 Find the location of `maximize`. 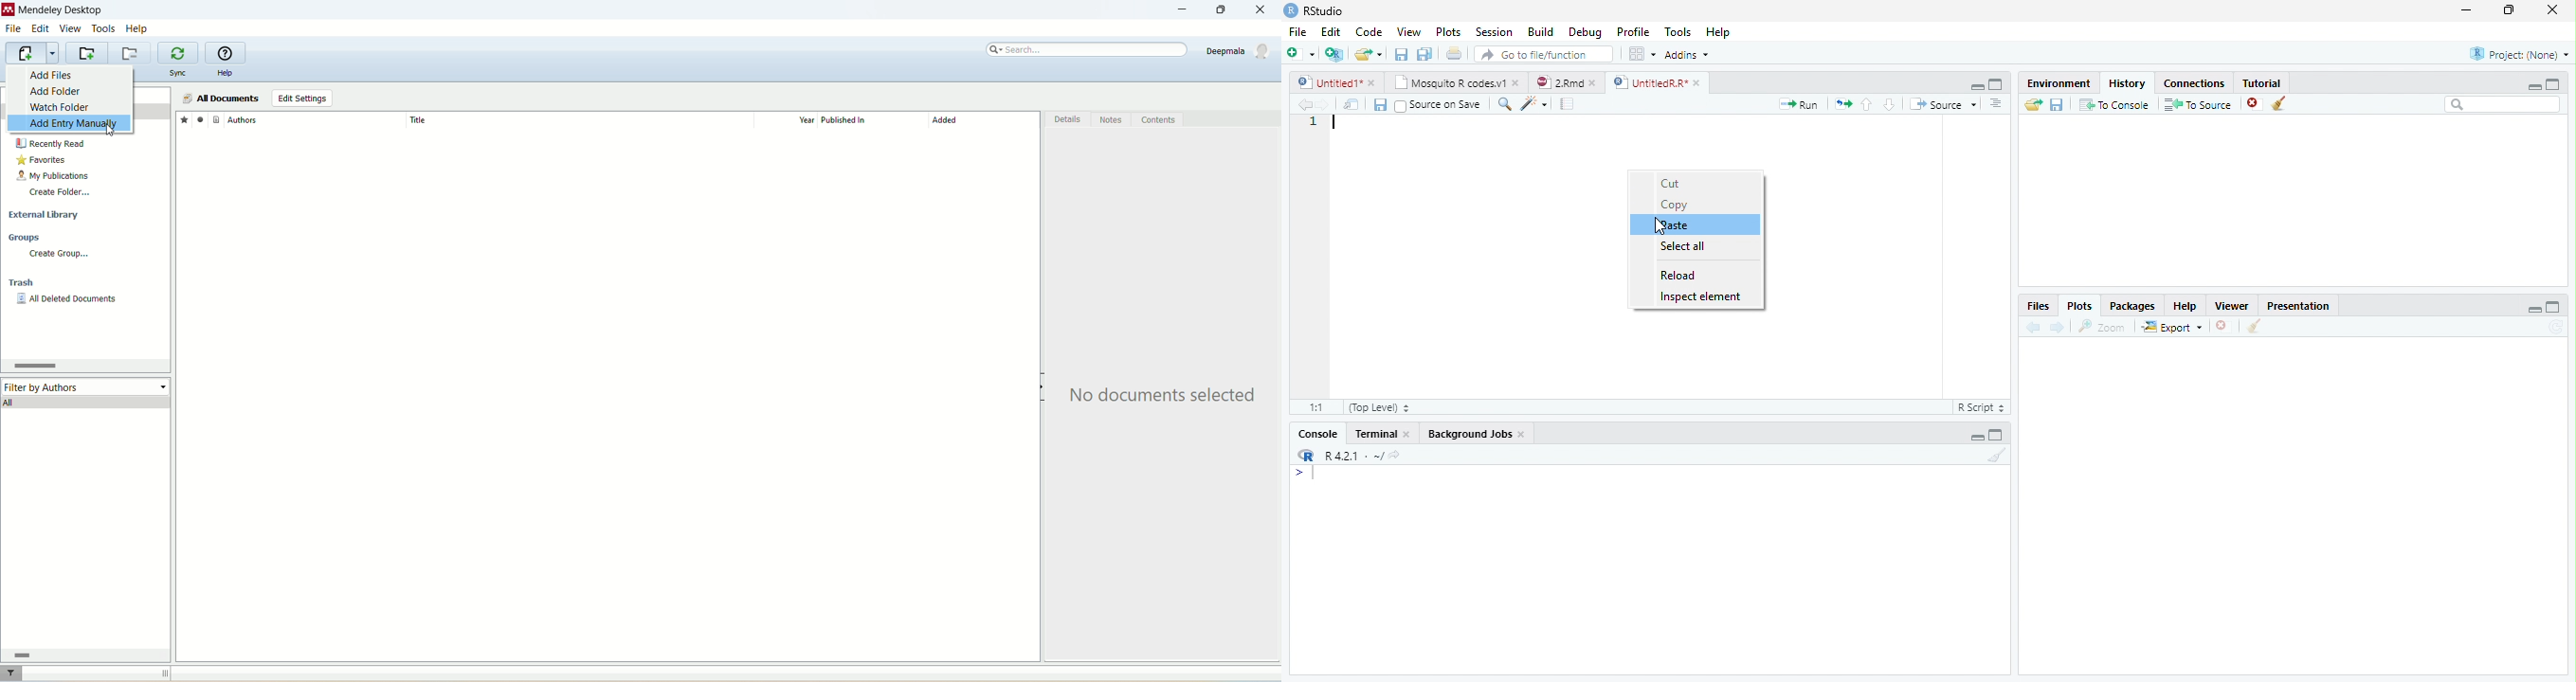

maximize is located at coordinates (2555, 306).